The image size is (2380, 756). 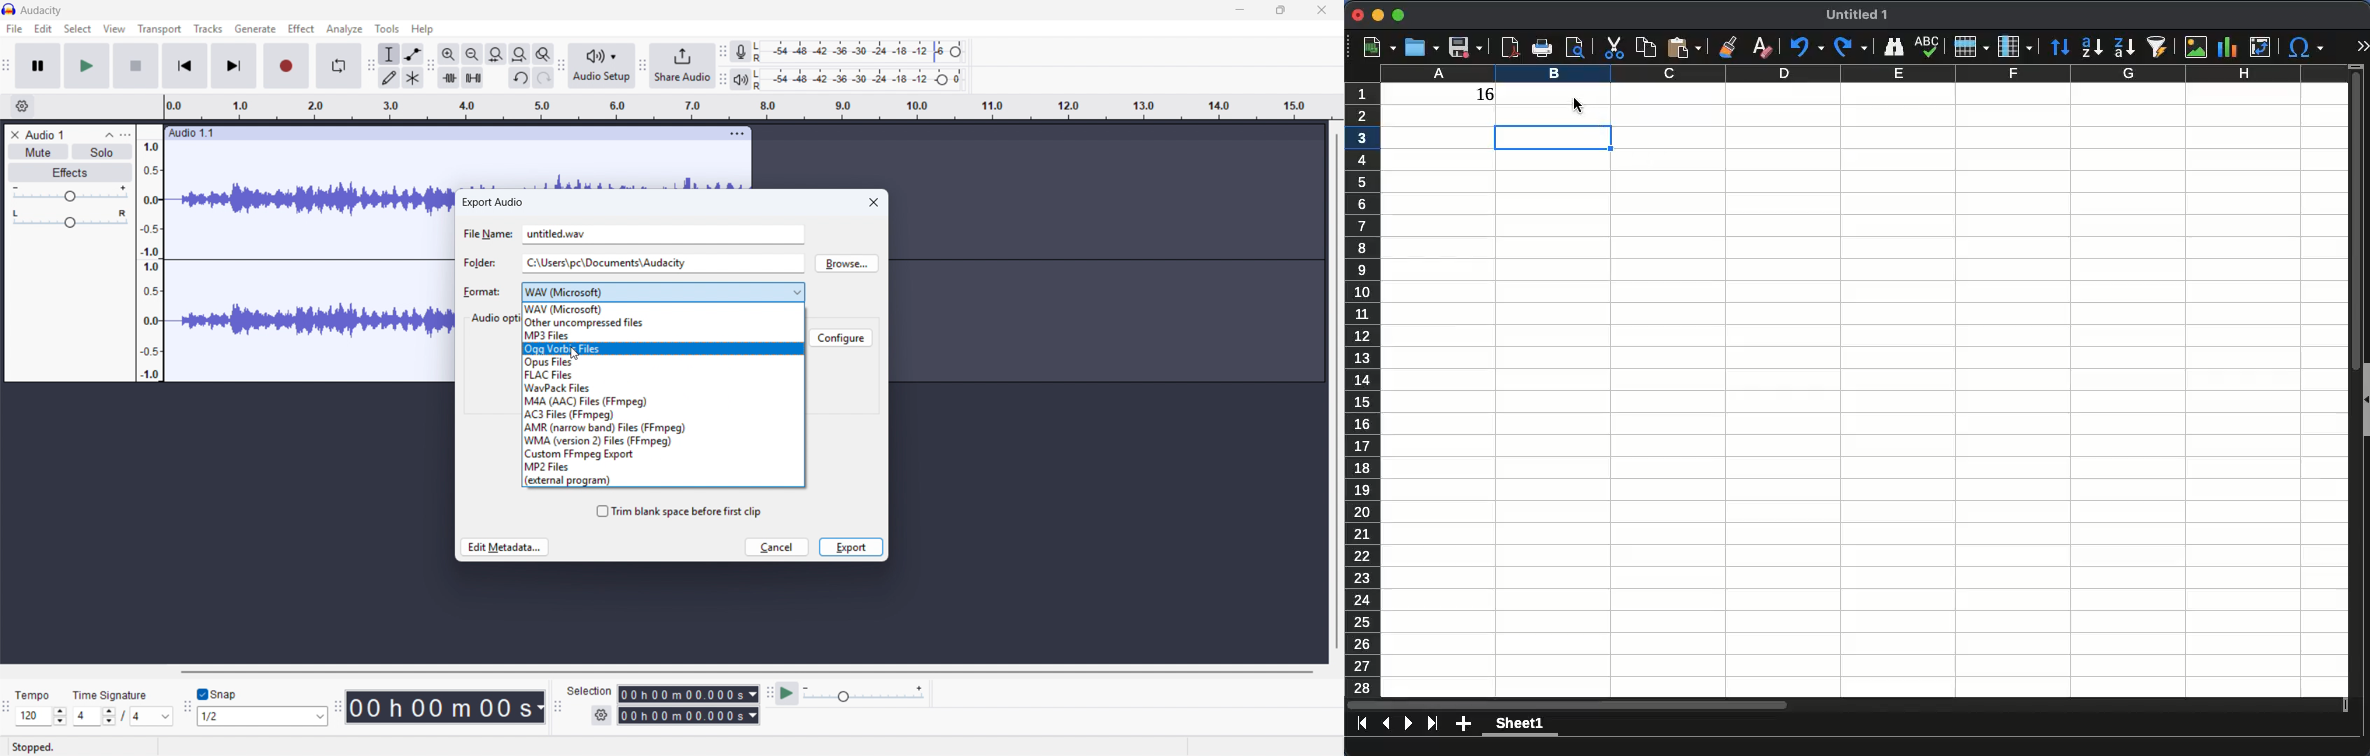 I want to click on cut, so click(x=1613, y=48).